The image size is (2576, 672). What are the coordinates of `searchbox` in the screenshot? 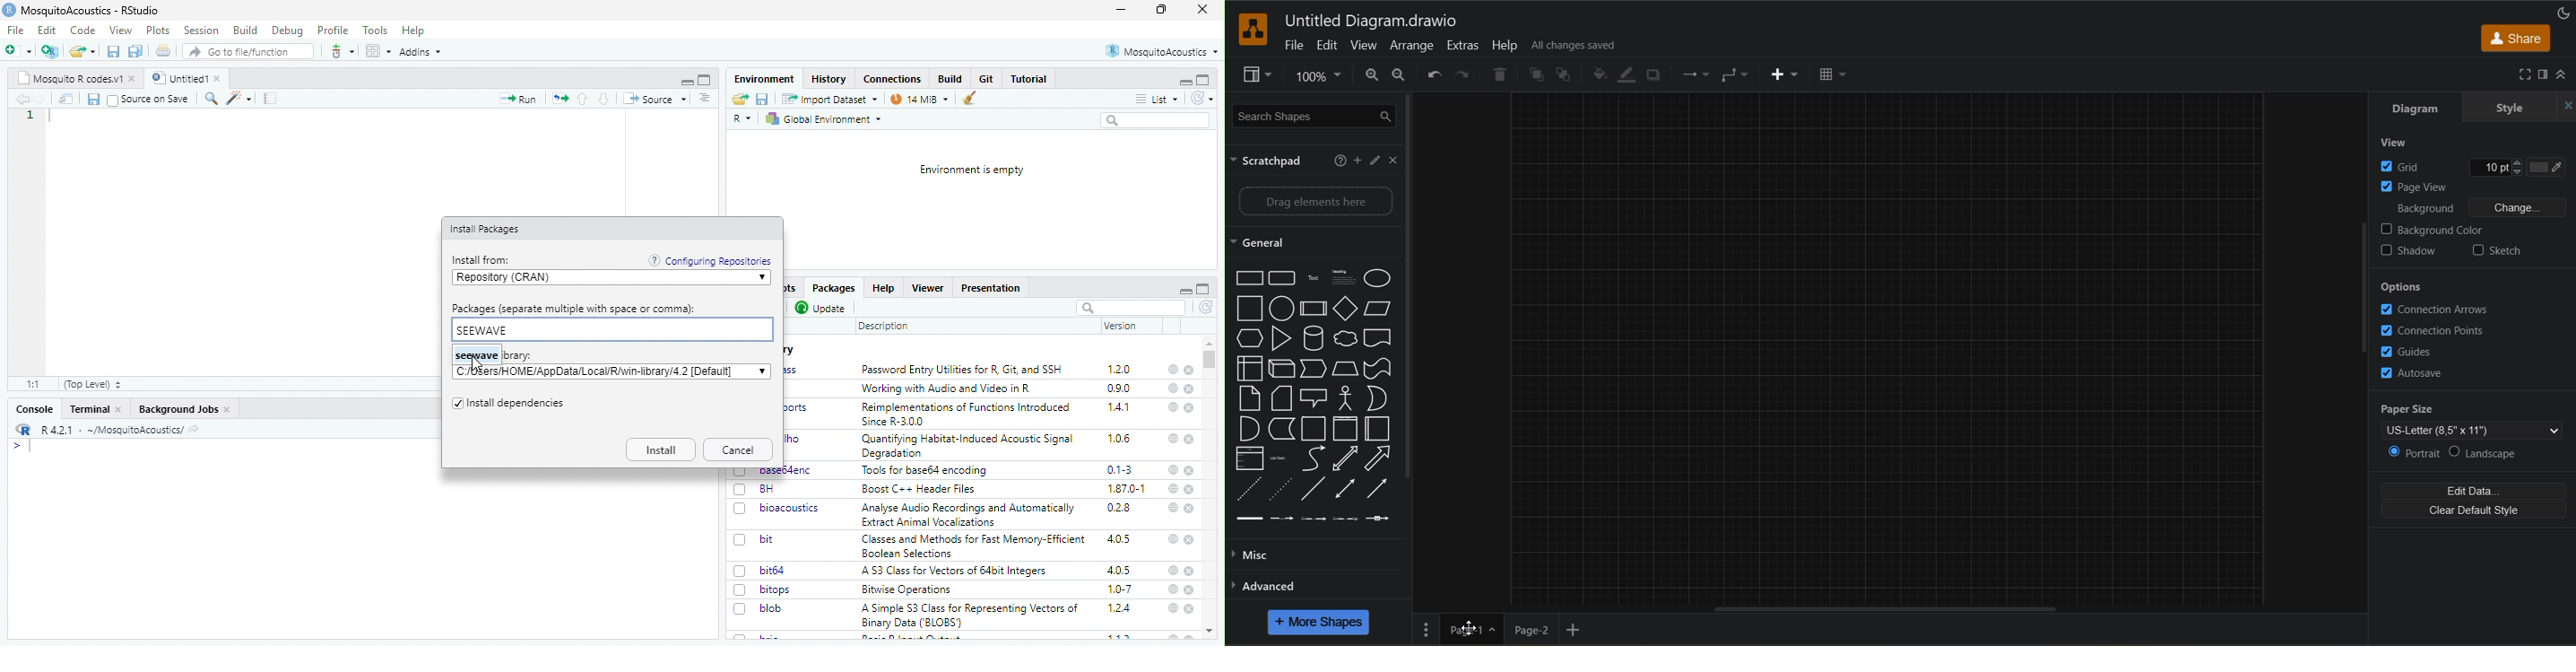 It's located at (1158, 121).